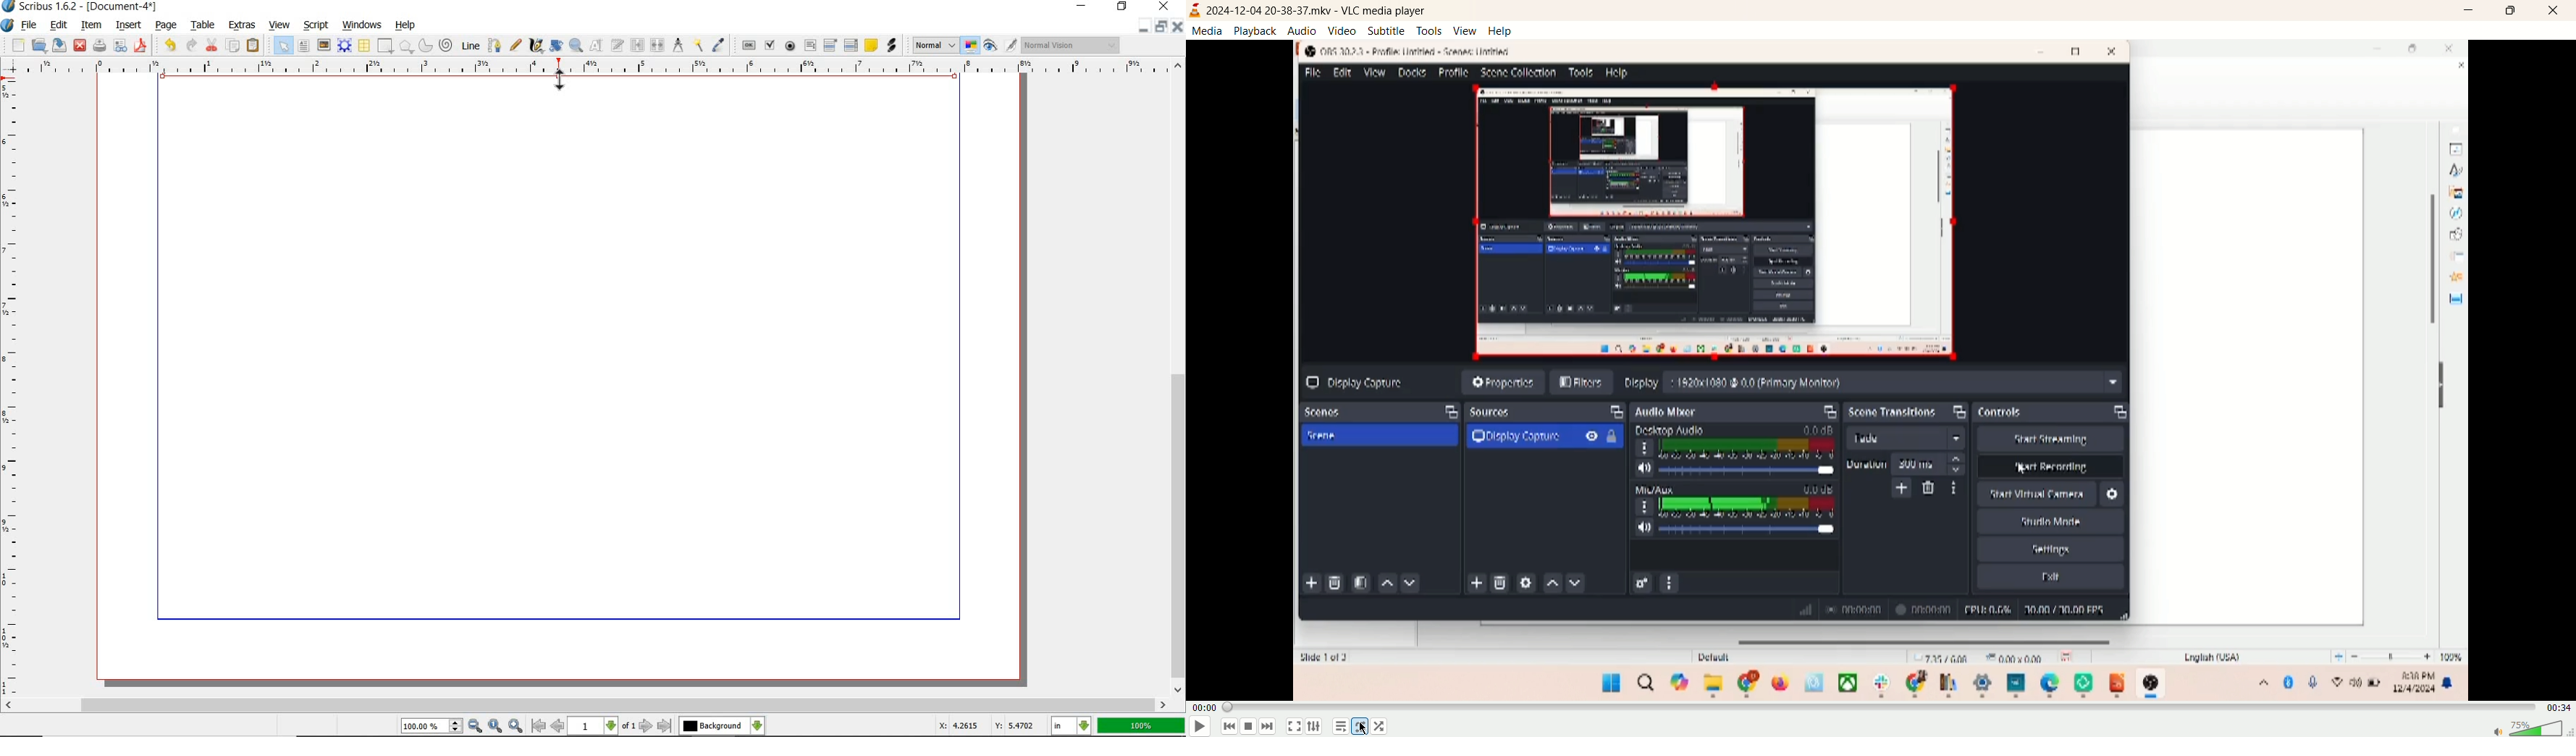  What do you see at coordinates (1387, 32) in the screenshot?
I see `subtitle` at bounding box center [1387, 32].